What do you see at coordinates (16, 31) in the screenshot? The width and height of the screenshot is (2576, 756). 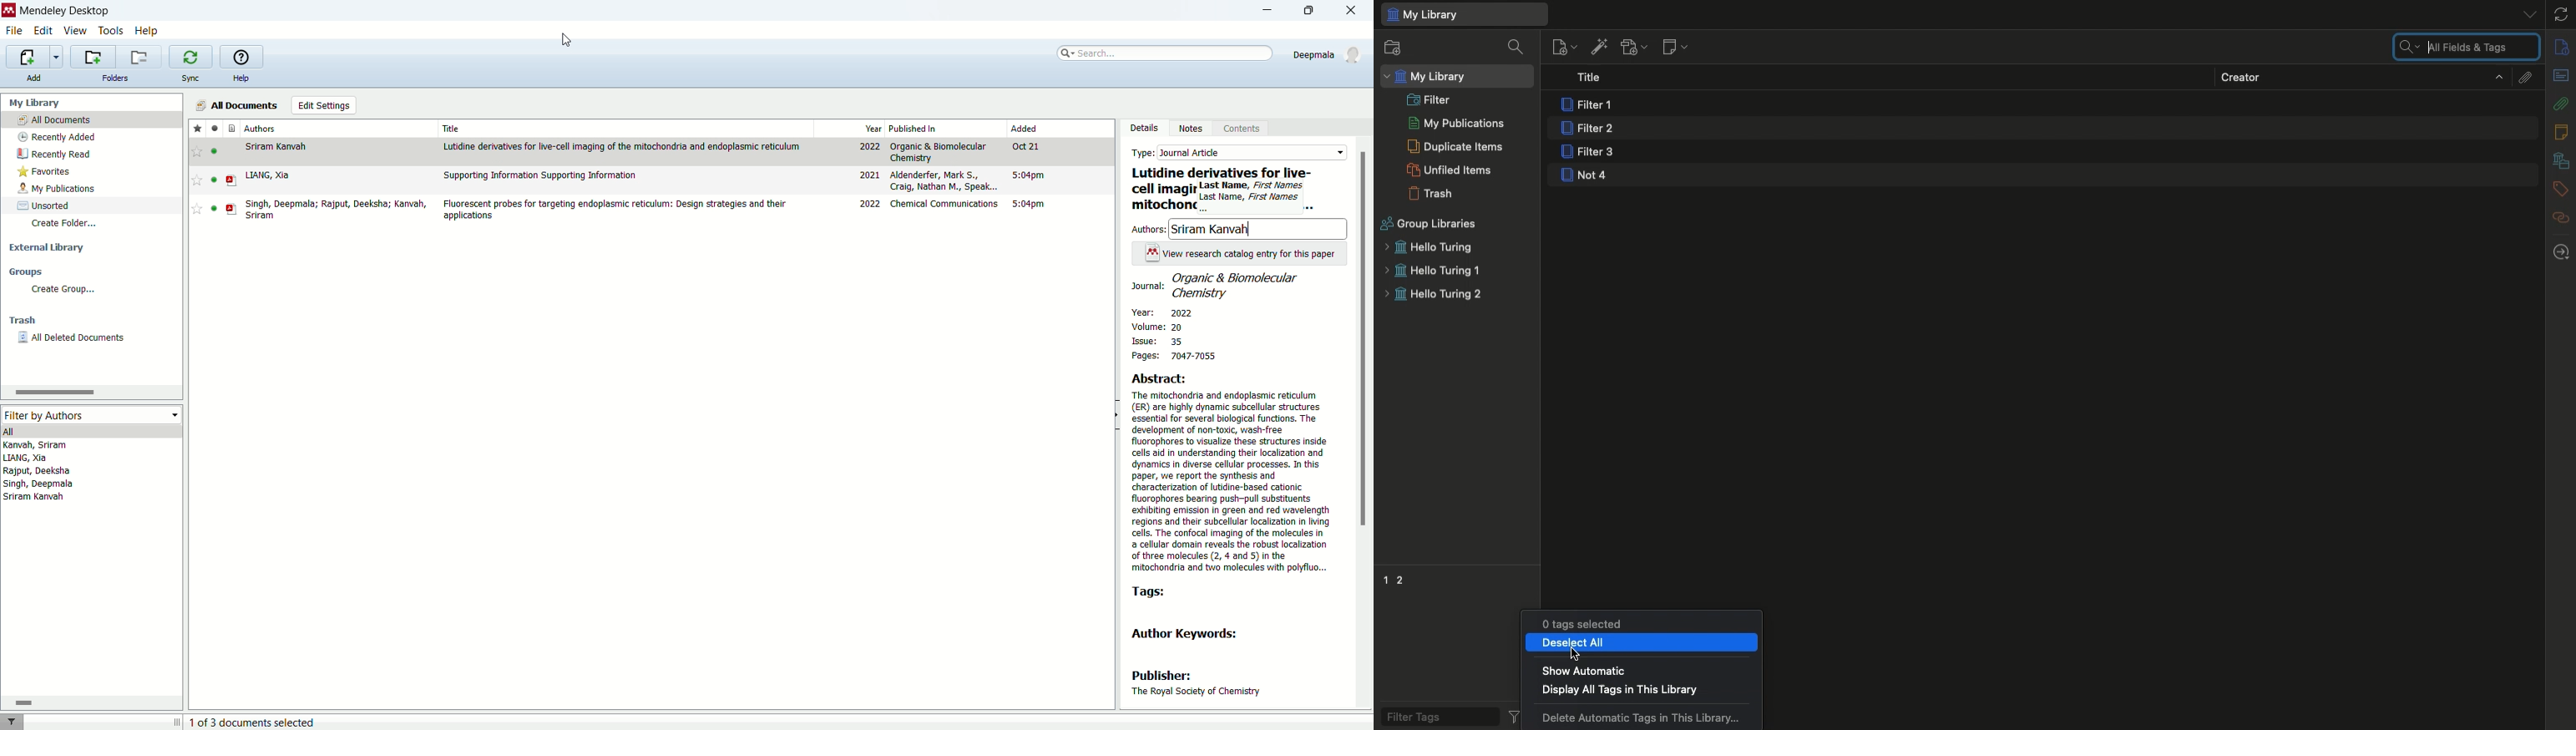 I see `file` at bounding box center [16, 31].